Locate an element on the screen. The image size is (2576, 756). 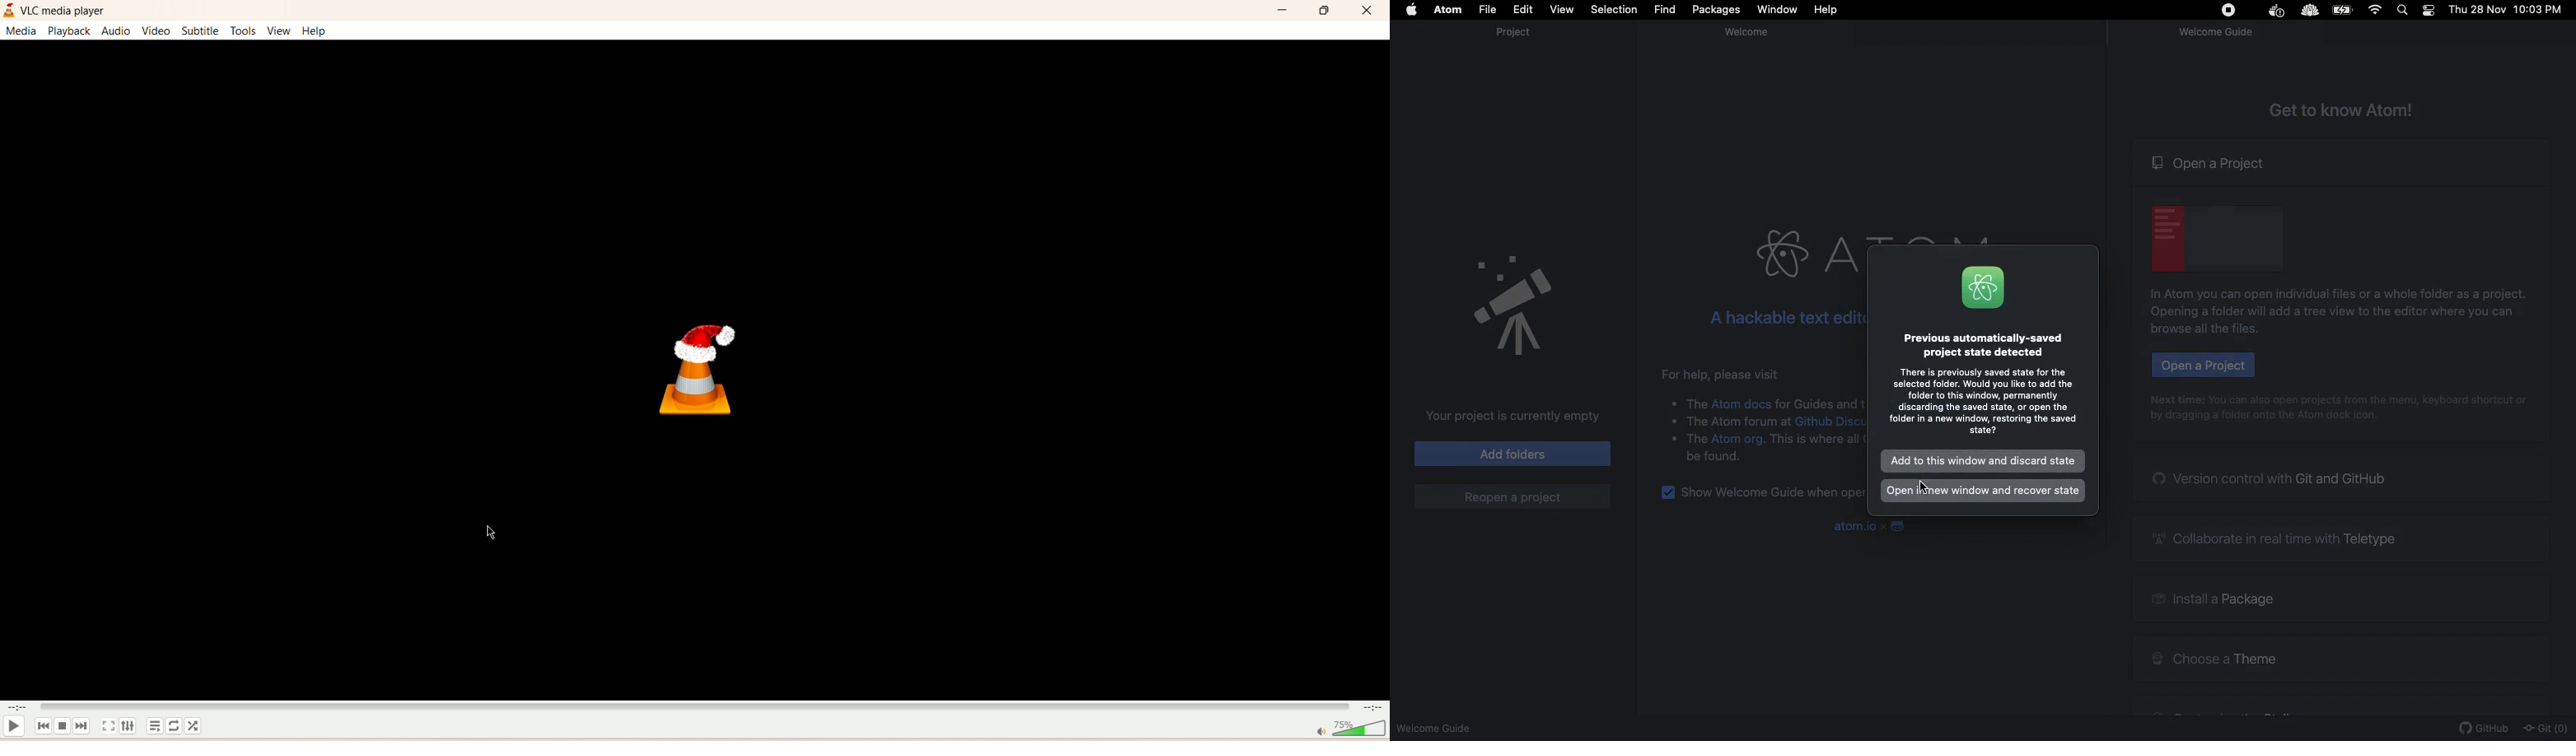
Instructional text is located at coordinates (1983, 403).